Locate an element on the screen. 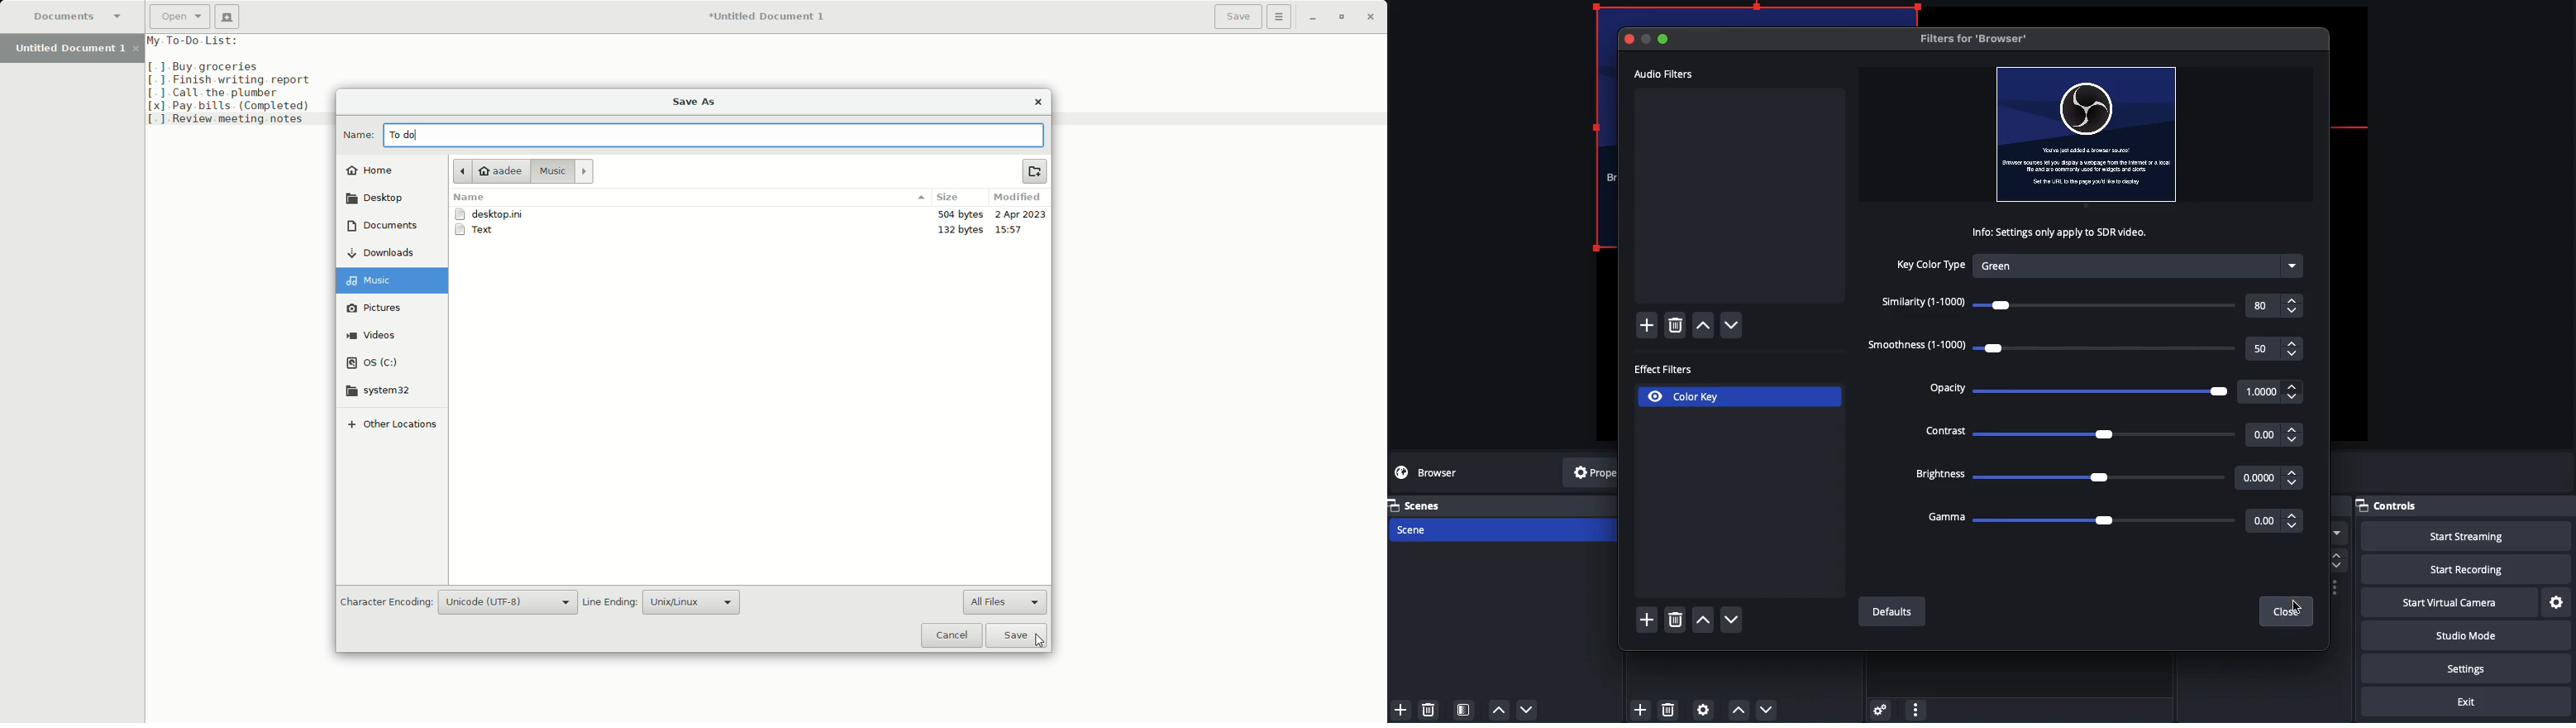  more is located at coordinates (1916, 711).